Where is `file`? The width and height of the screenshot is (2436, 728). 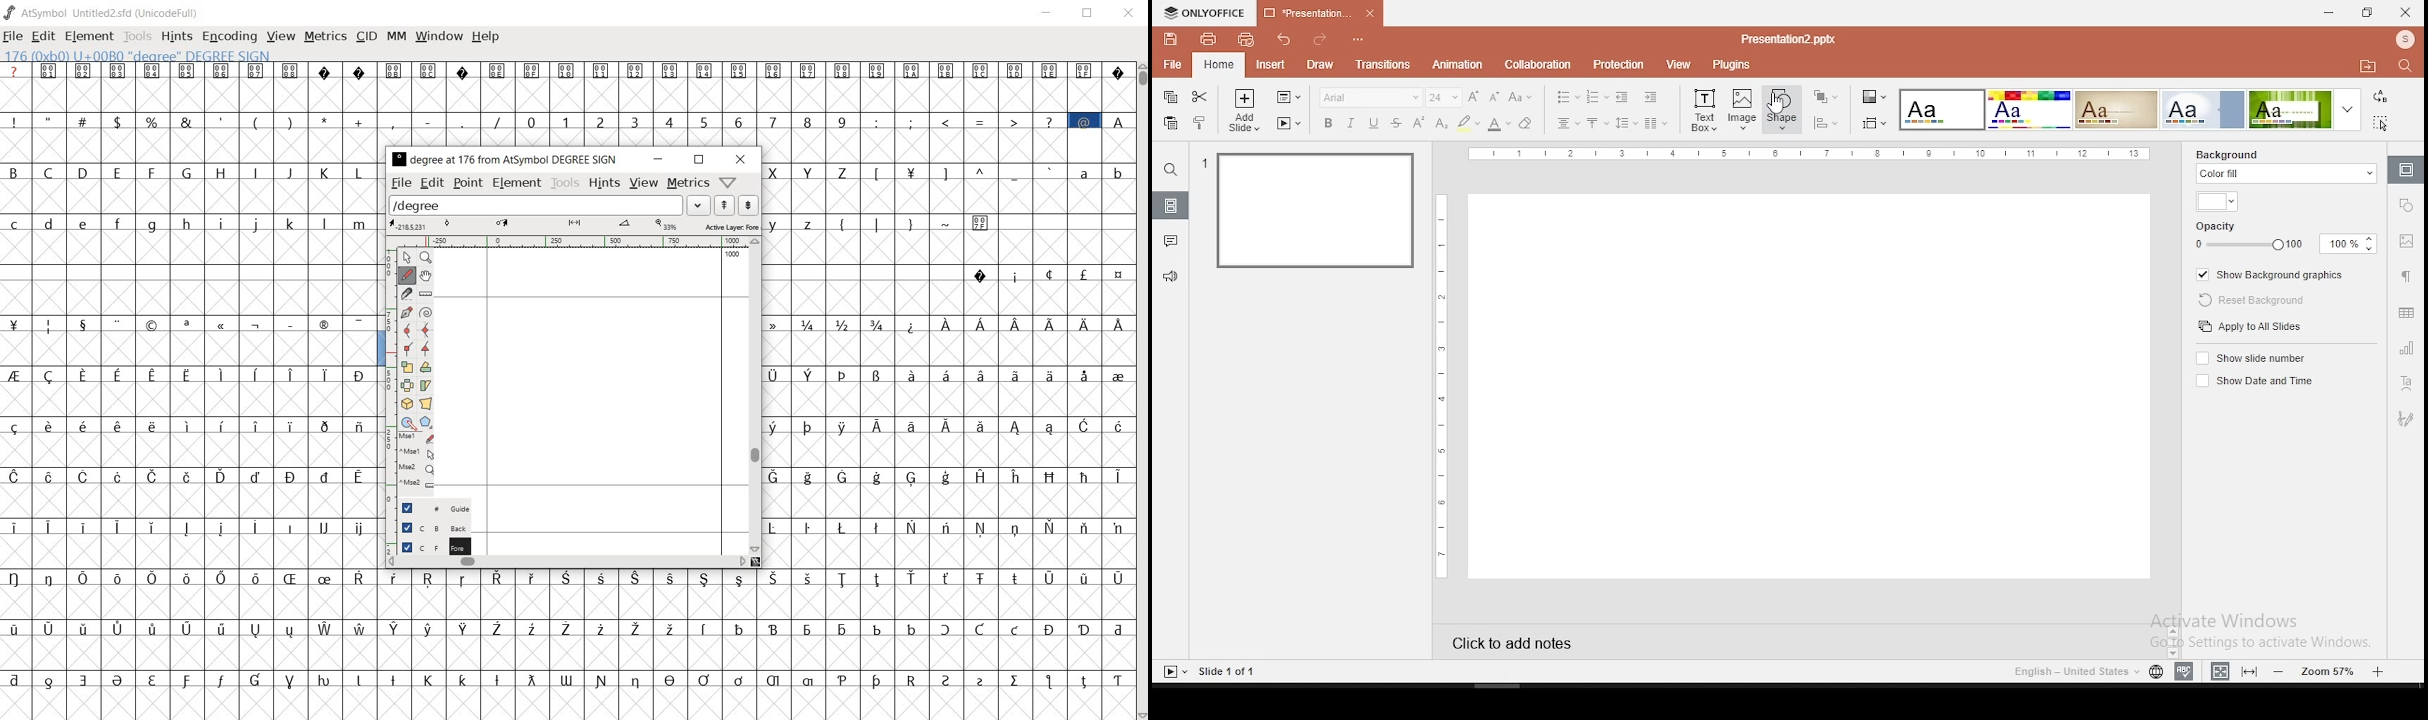 file is located at coordinates (1174, 64).